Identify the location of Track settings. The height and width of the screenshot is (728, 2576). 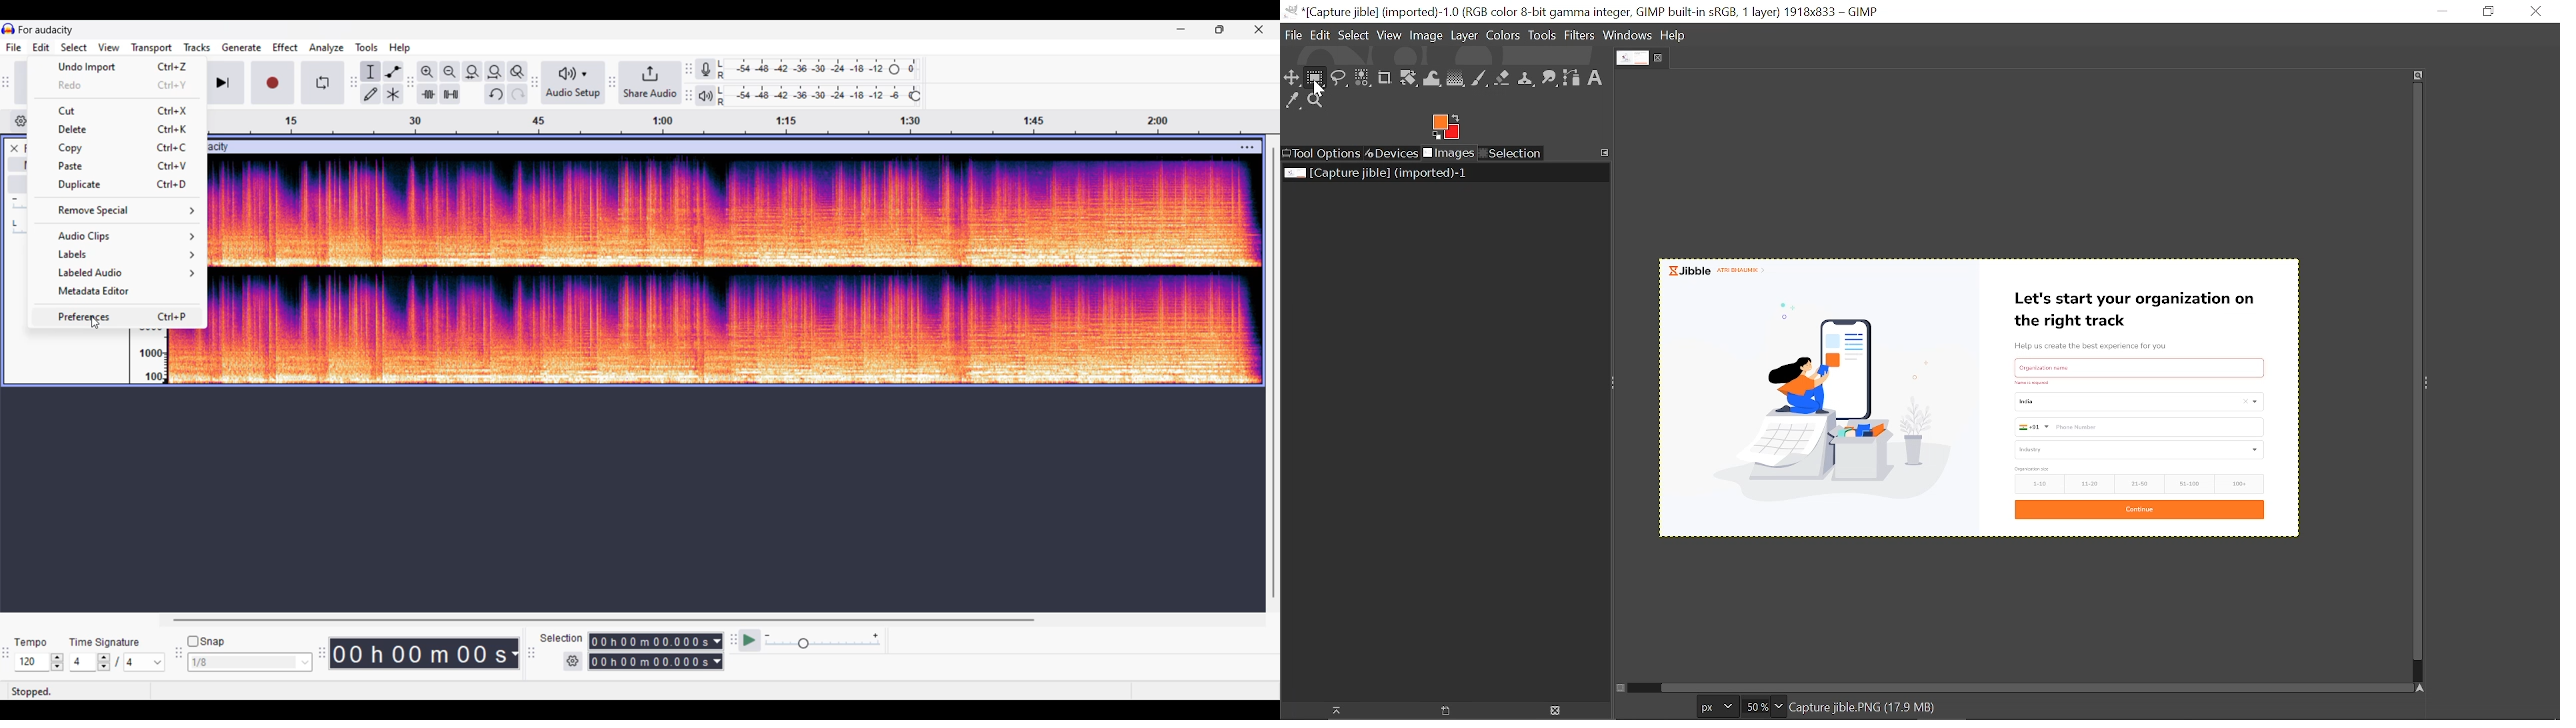
(1247, 149).